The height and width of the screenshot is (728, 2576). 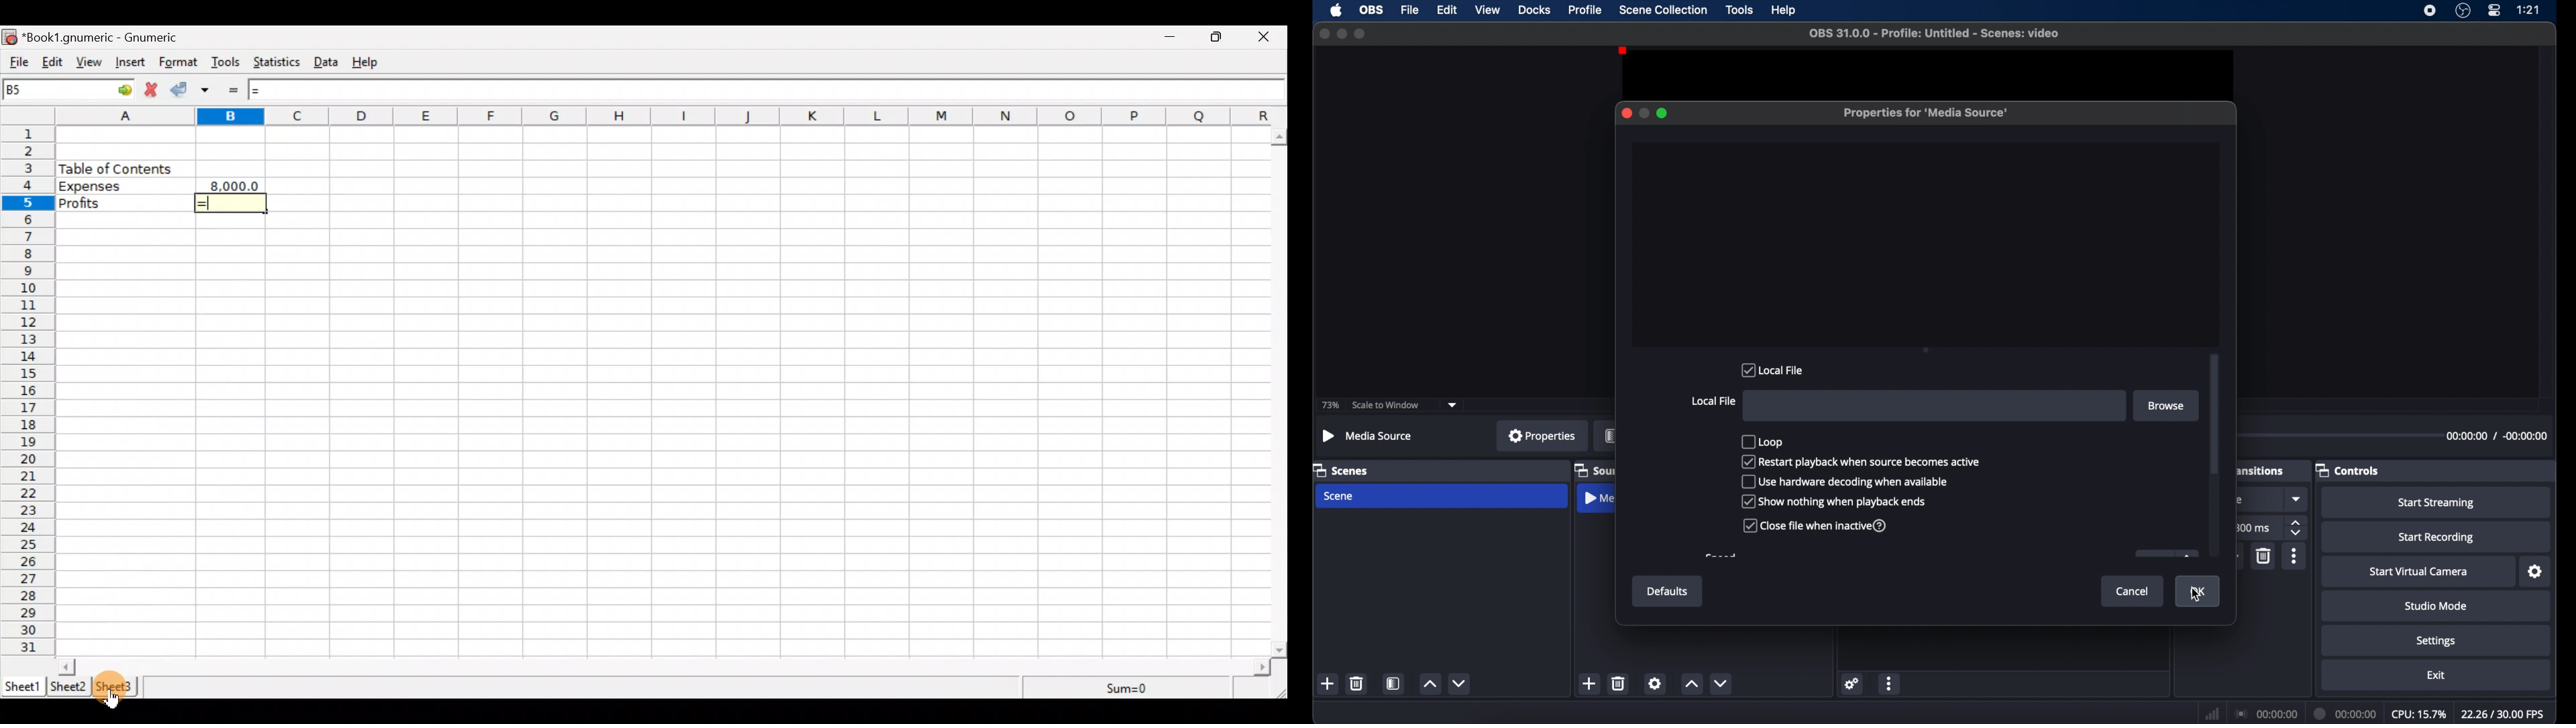 I want to click on Scroll bar, so click(x=665, y=666).